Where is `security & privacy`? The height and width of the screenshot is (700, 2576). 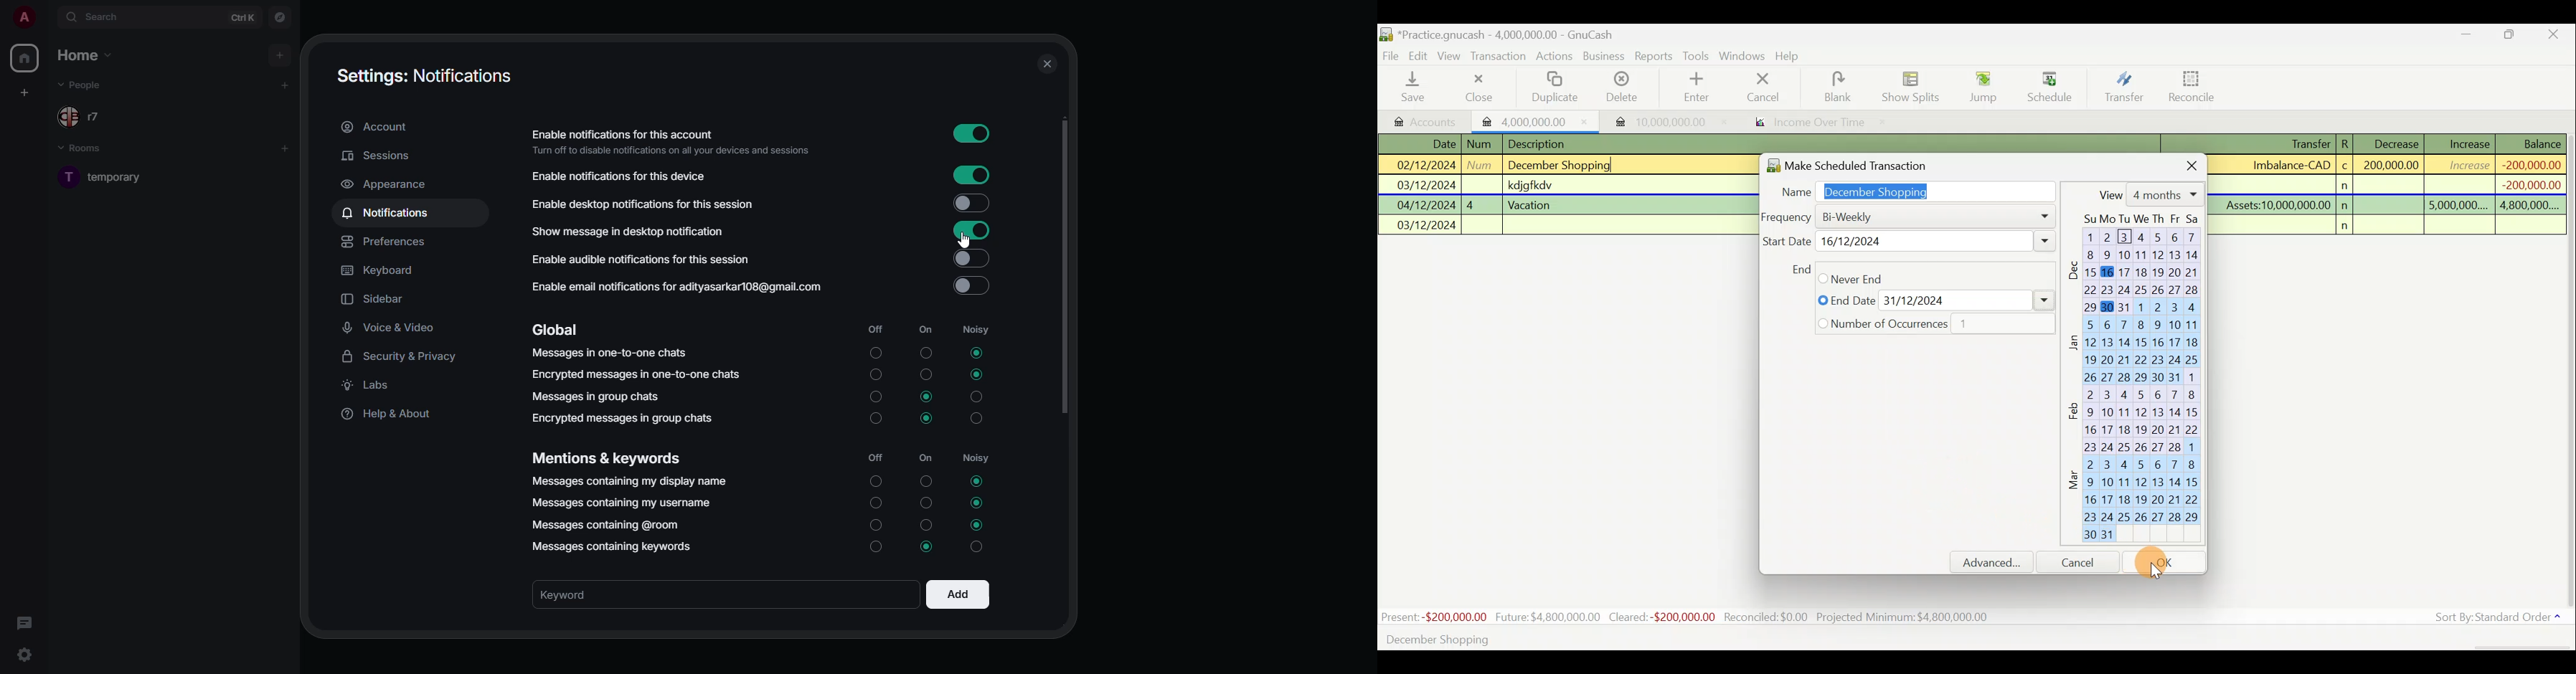
security & privacy is located at coordinates (403, 356).